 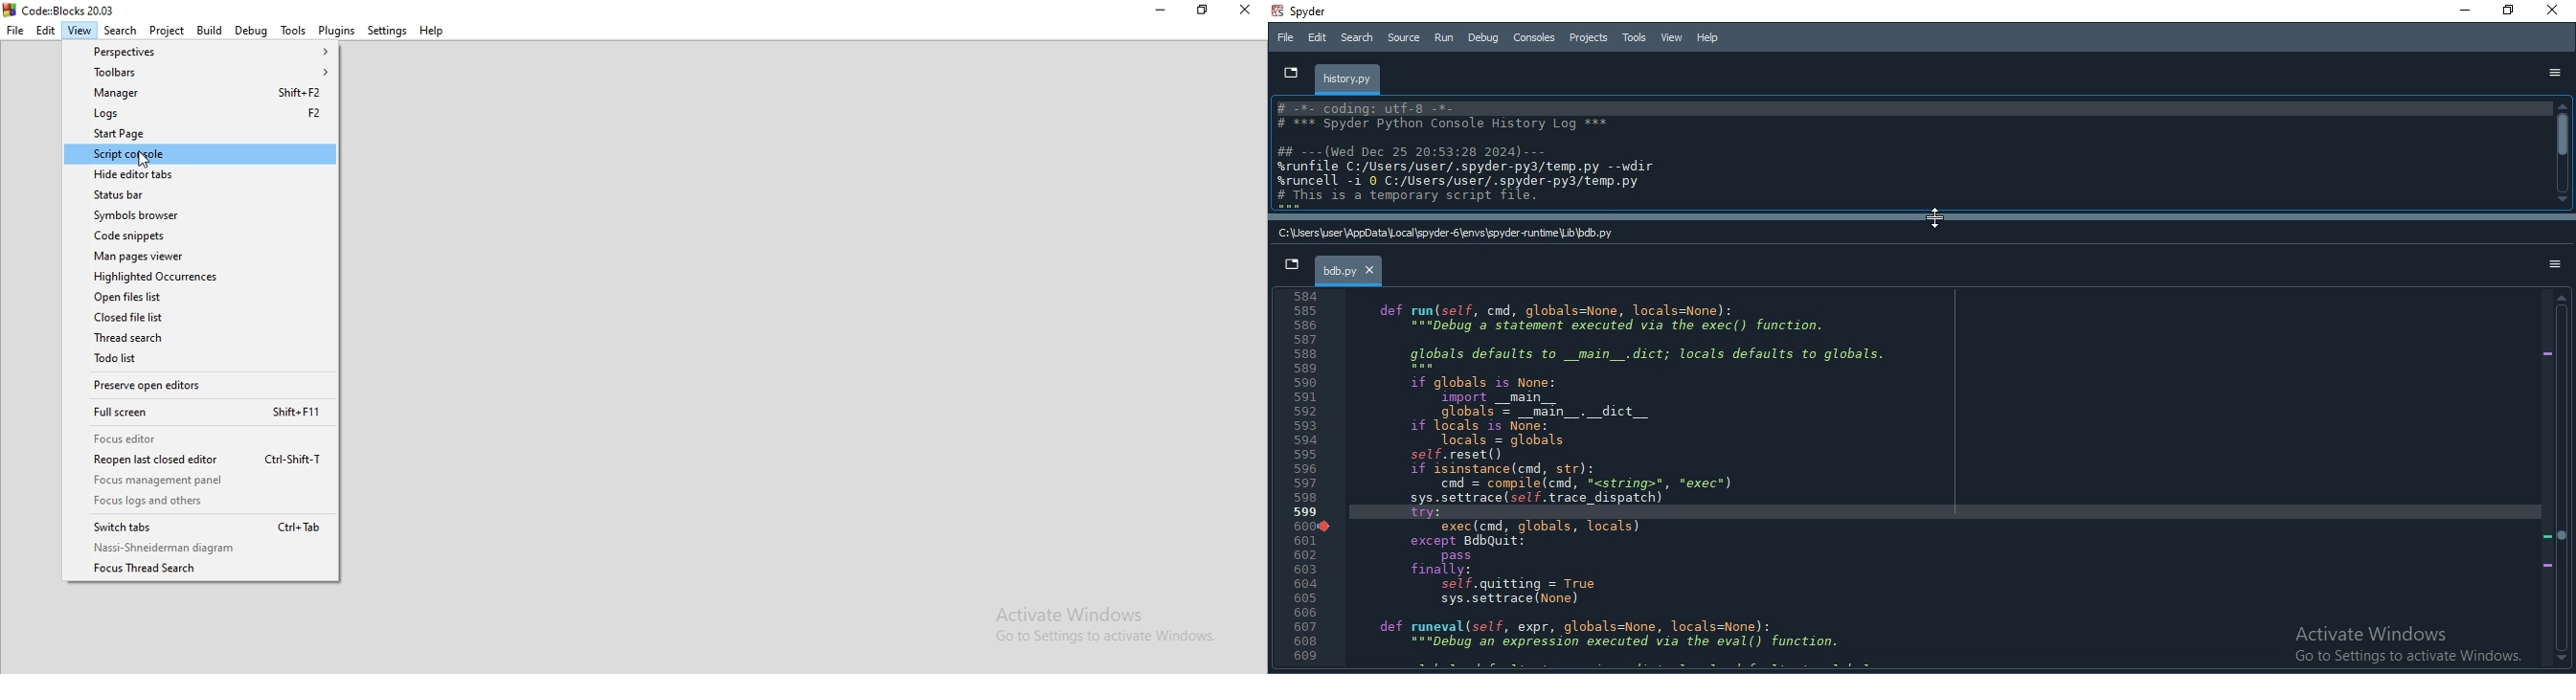 What do you see at coordinates (203, 318) in the screenshot?
I see `Closed file list` at bounding box center [203, 318].